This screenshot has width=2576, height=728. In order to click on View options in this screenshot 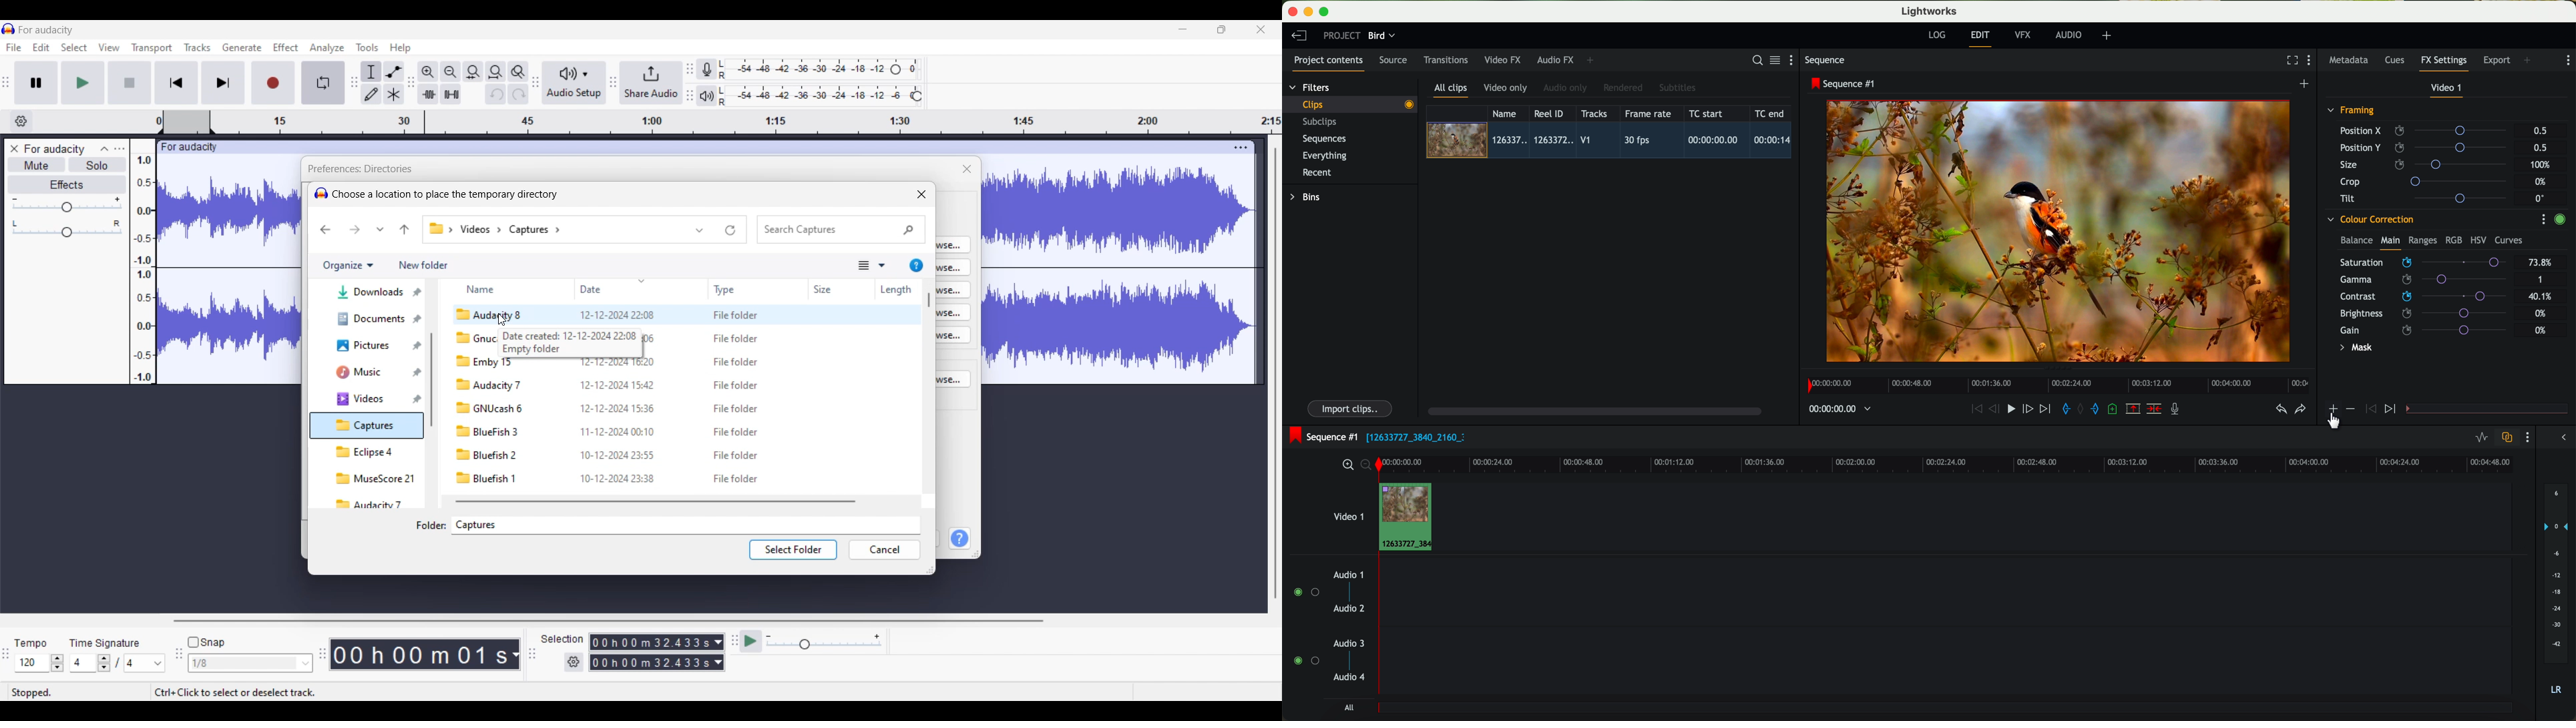, I will do `click(872, 265)`.